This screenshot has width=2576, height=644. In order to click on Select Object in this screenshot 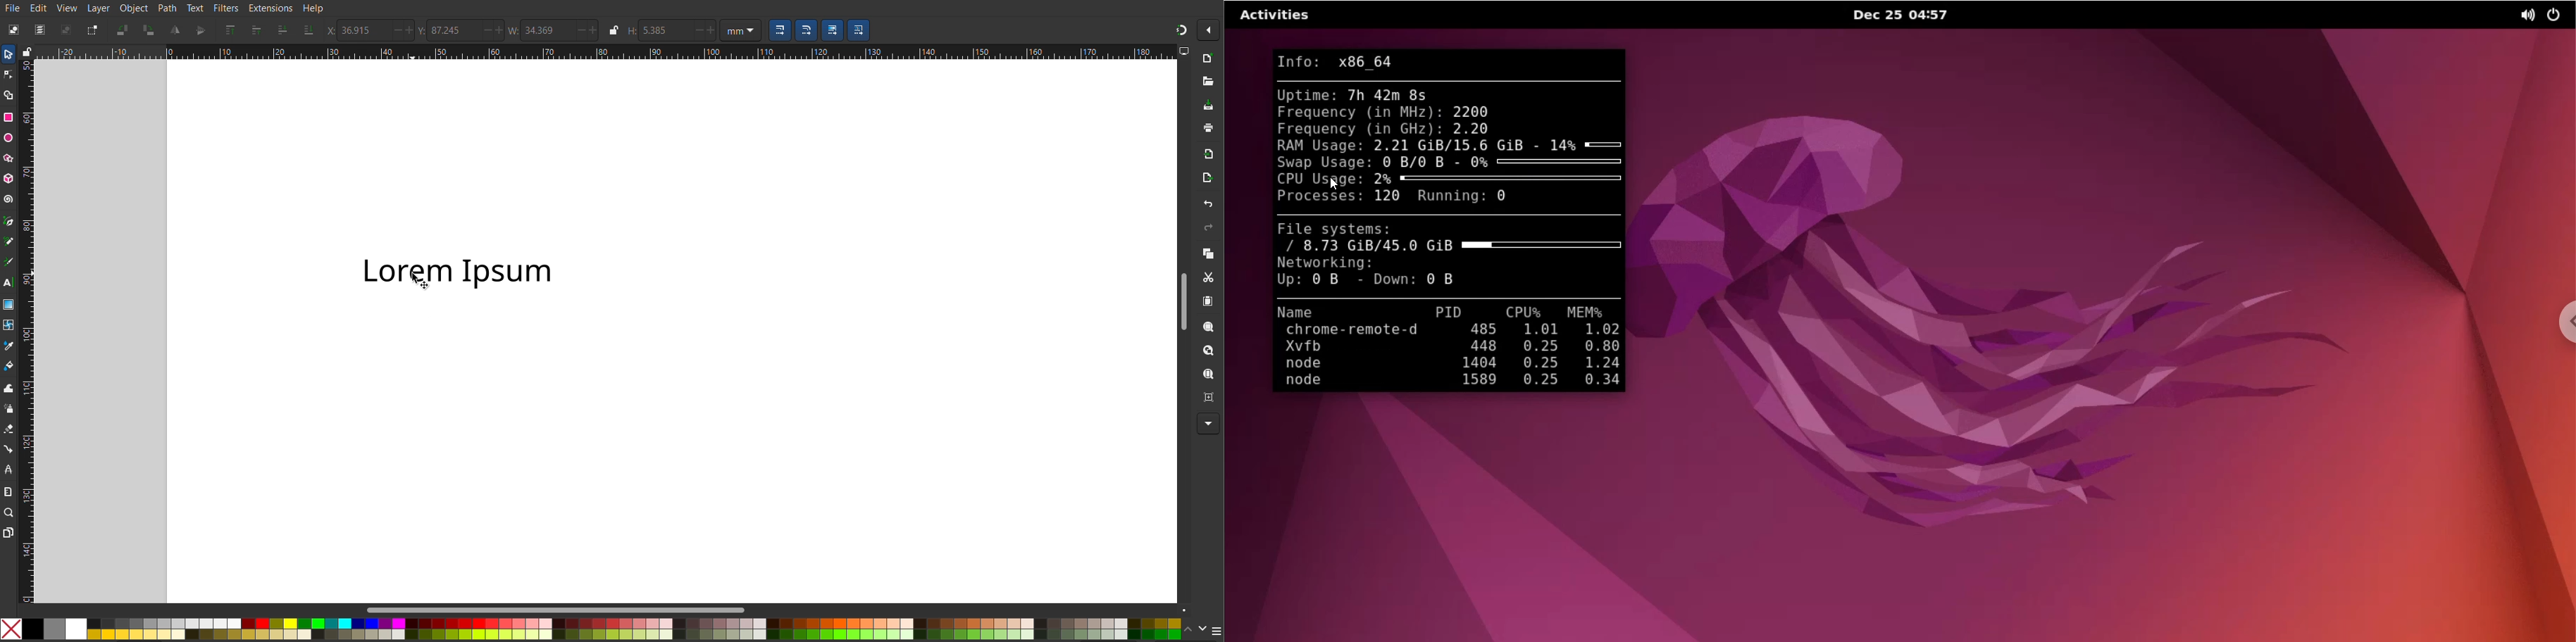, I will do `click(11, 29)`.